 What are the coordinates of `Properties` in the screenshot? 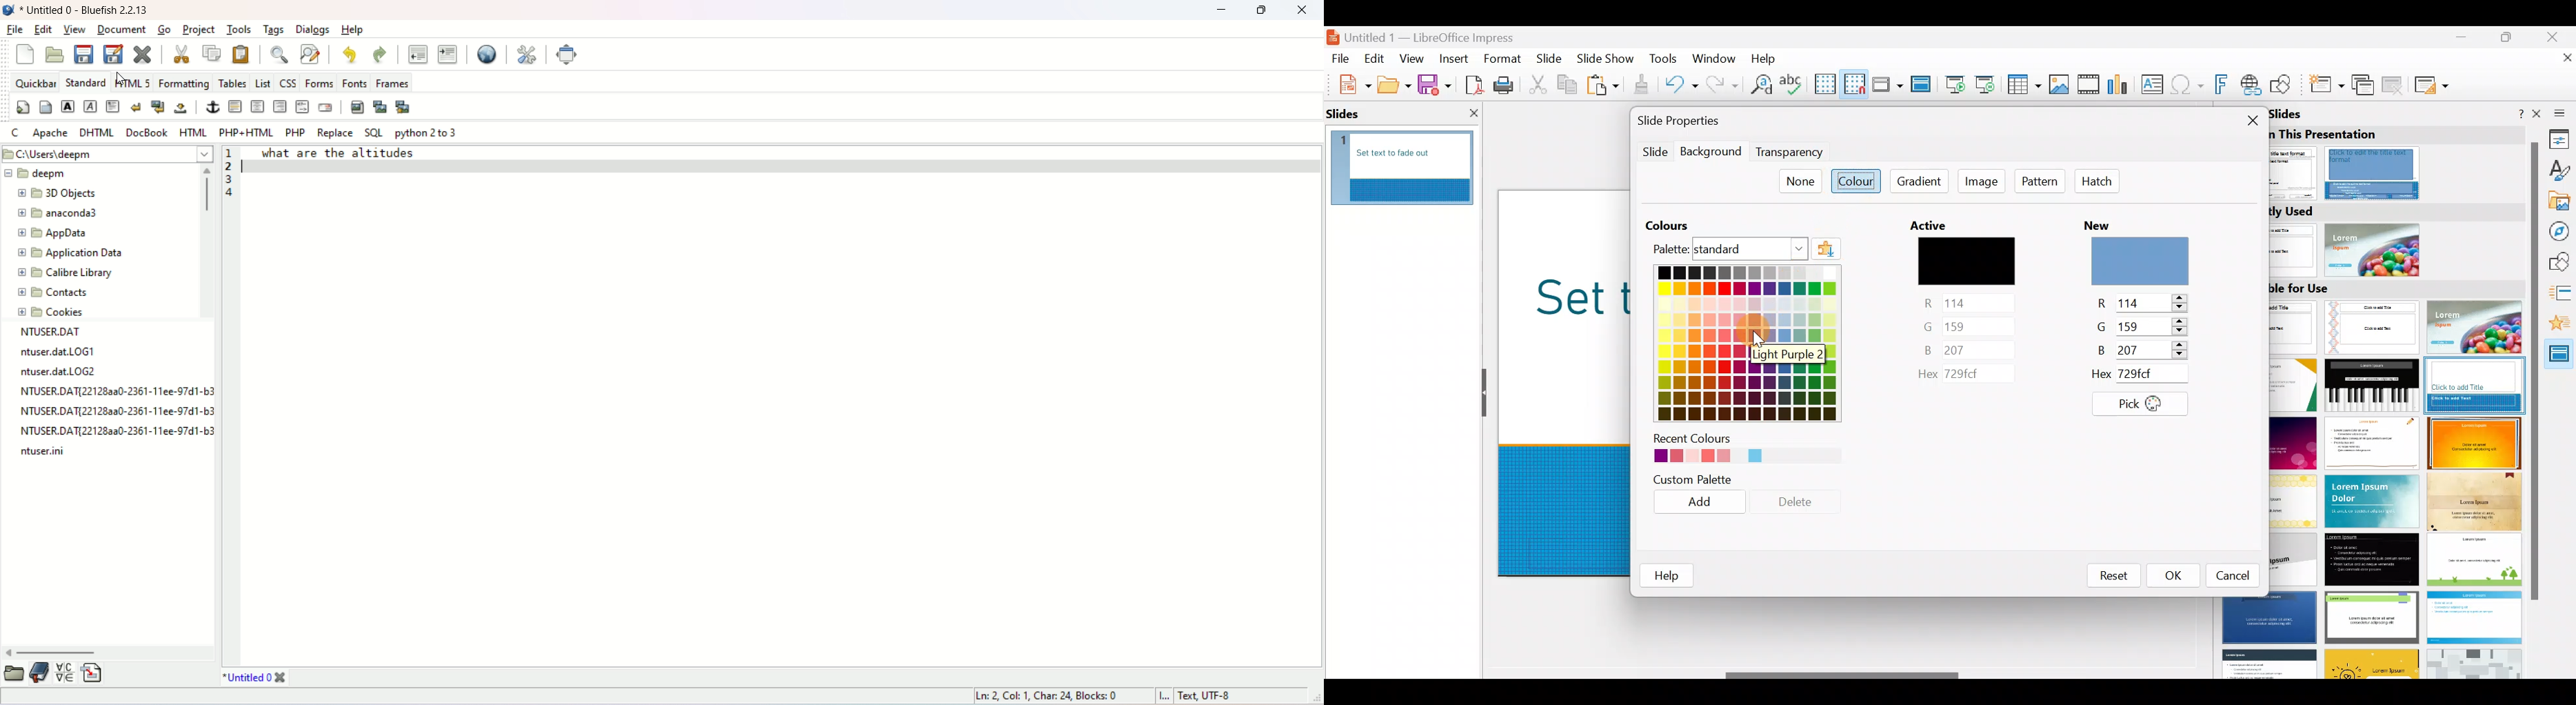 It's located at (2560, 138).